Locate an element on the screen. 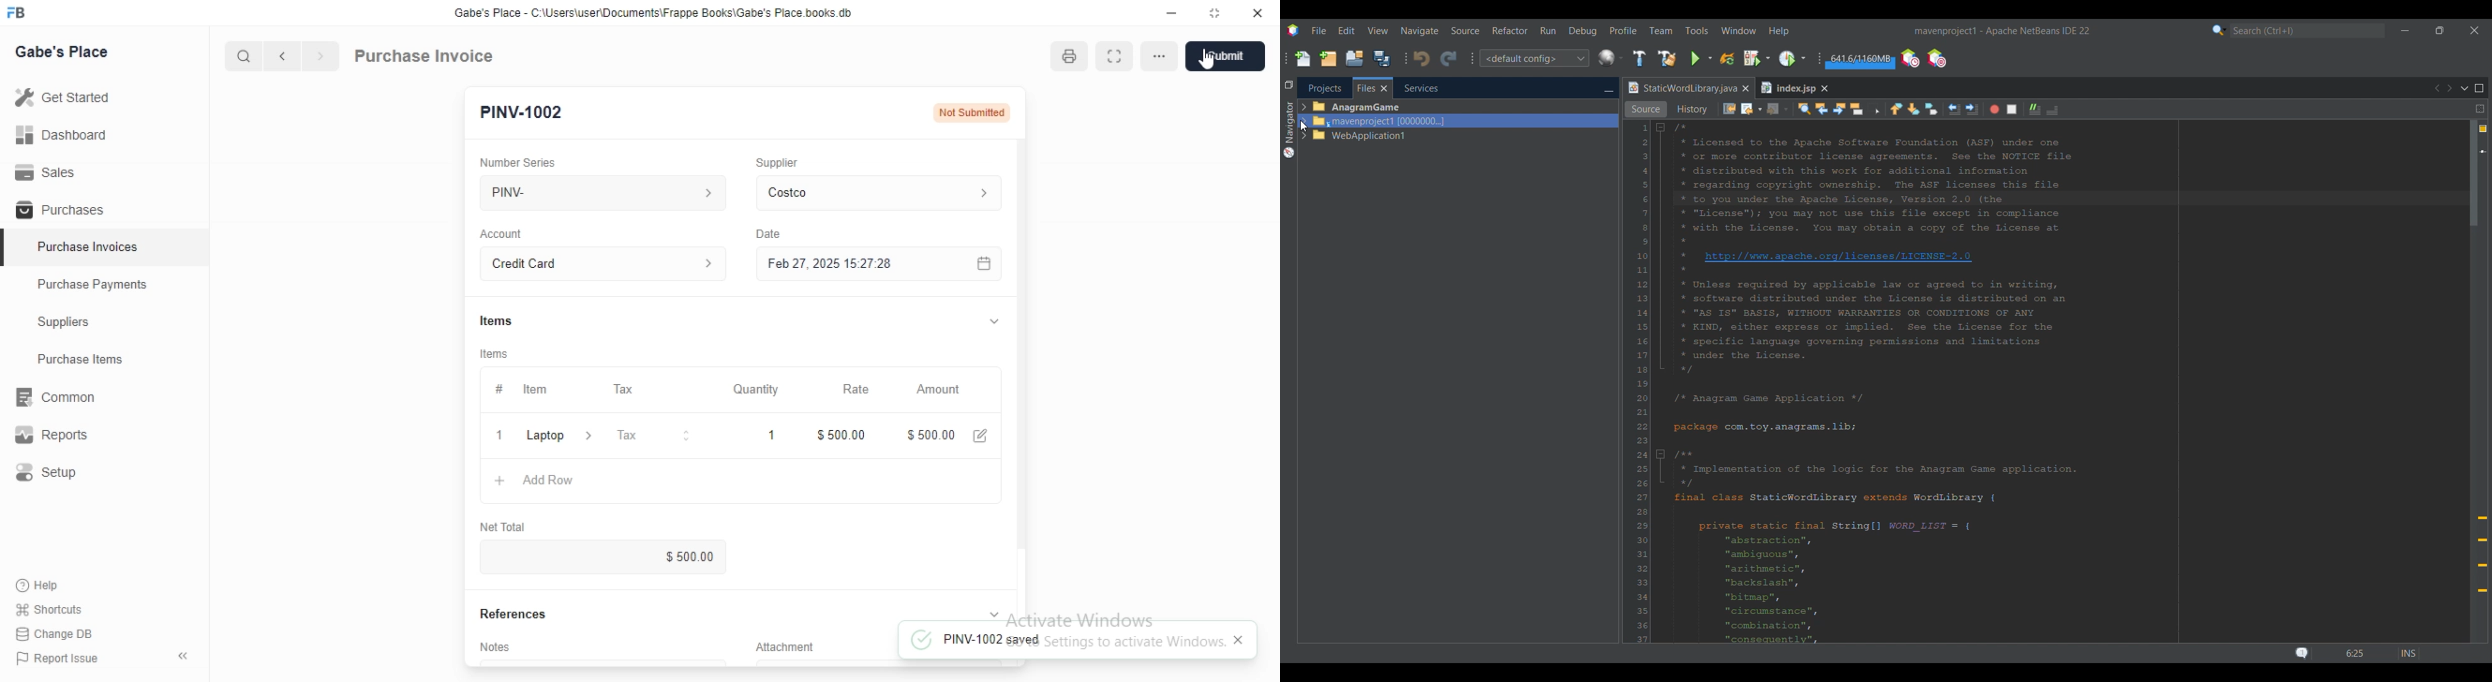 This screenshot has width=2492, height=700. Previous button is located at coordinates (283, 56).